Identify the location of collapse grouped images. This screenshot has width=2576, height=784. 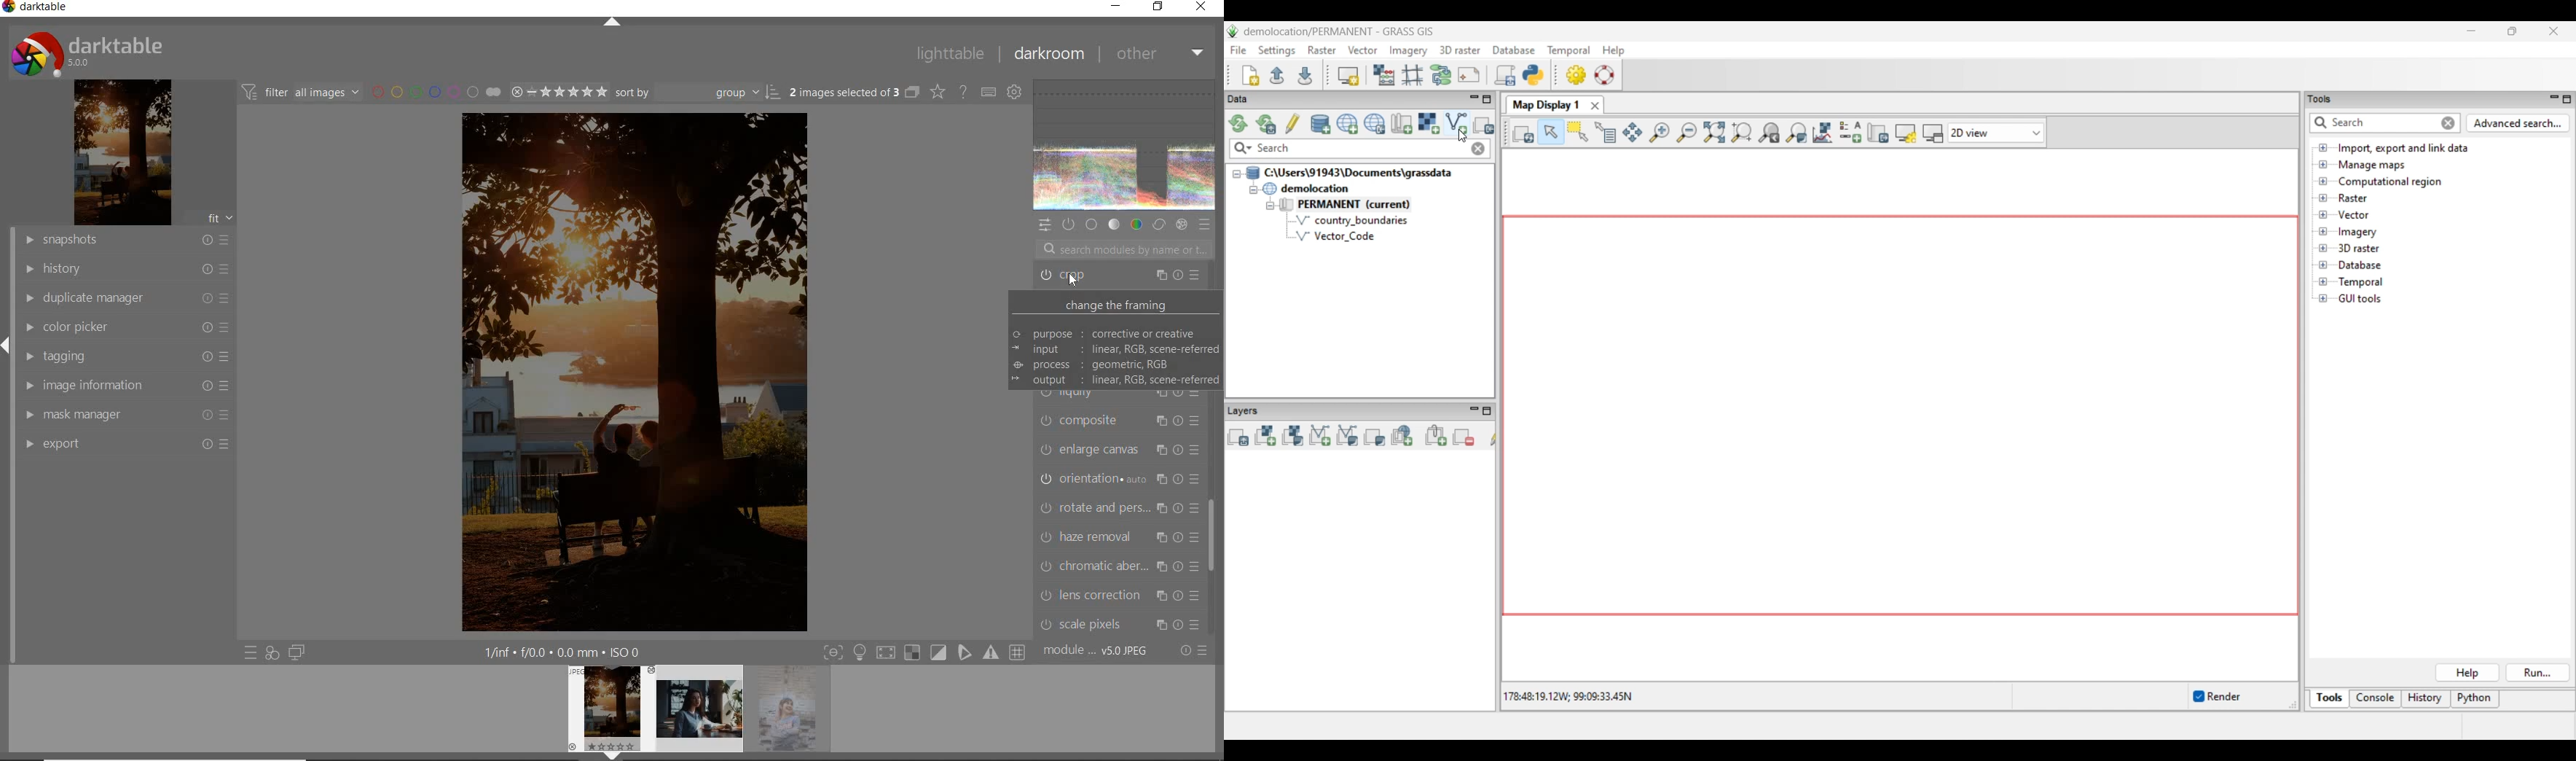
(912, 93).